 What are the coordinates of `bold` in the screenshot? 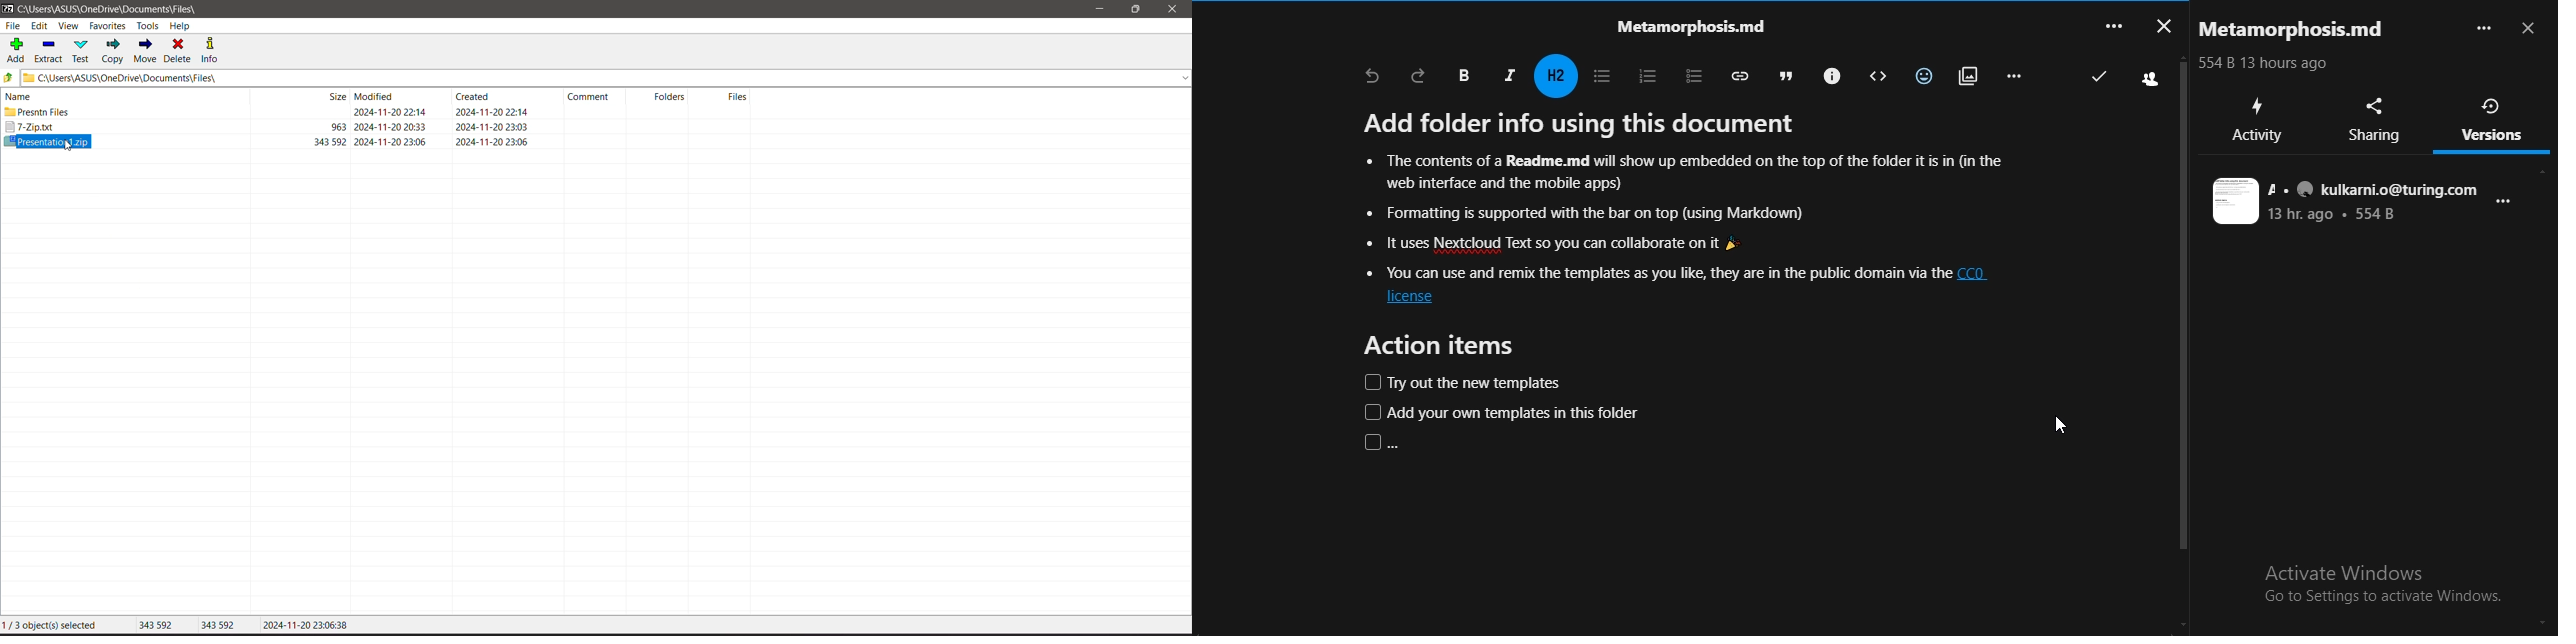 It's located at (1463, 76).